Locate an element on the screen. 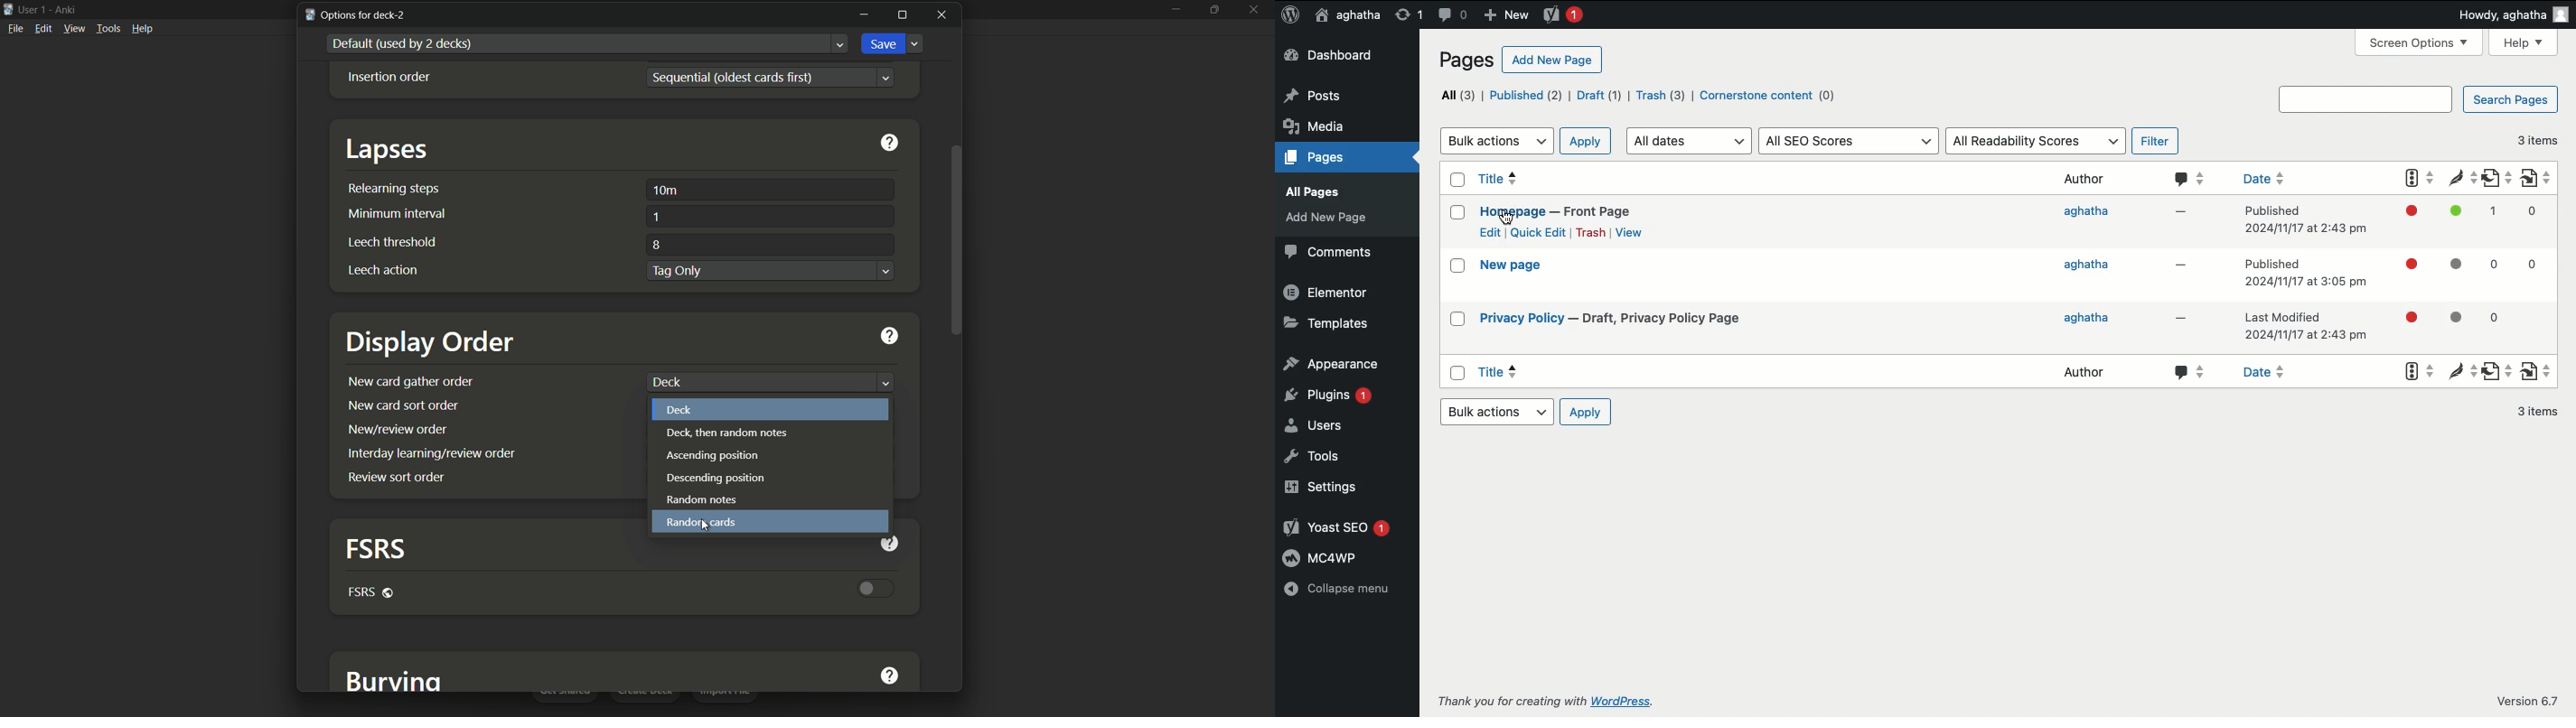 The height and width of the screenshot is (728, 2576). tools menu is located at coordinates (109, 29).